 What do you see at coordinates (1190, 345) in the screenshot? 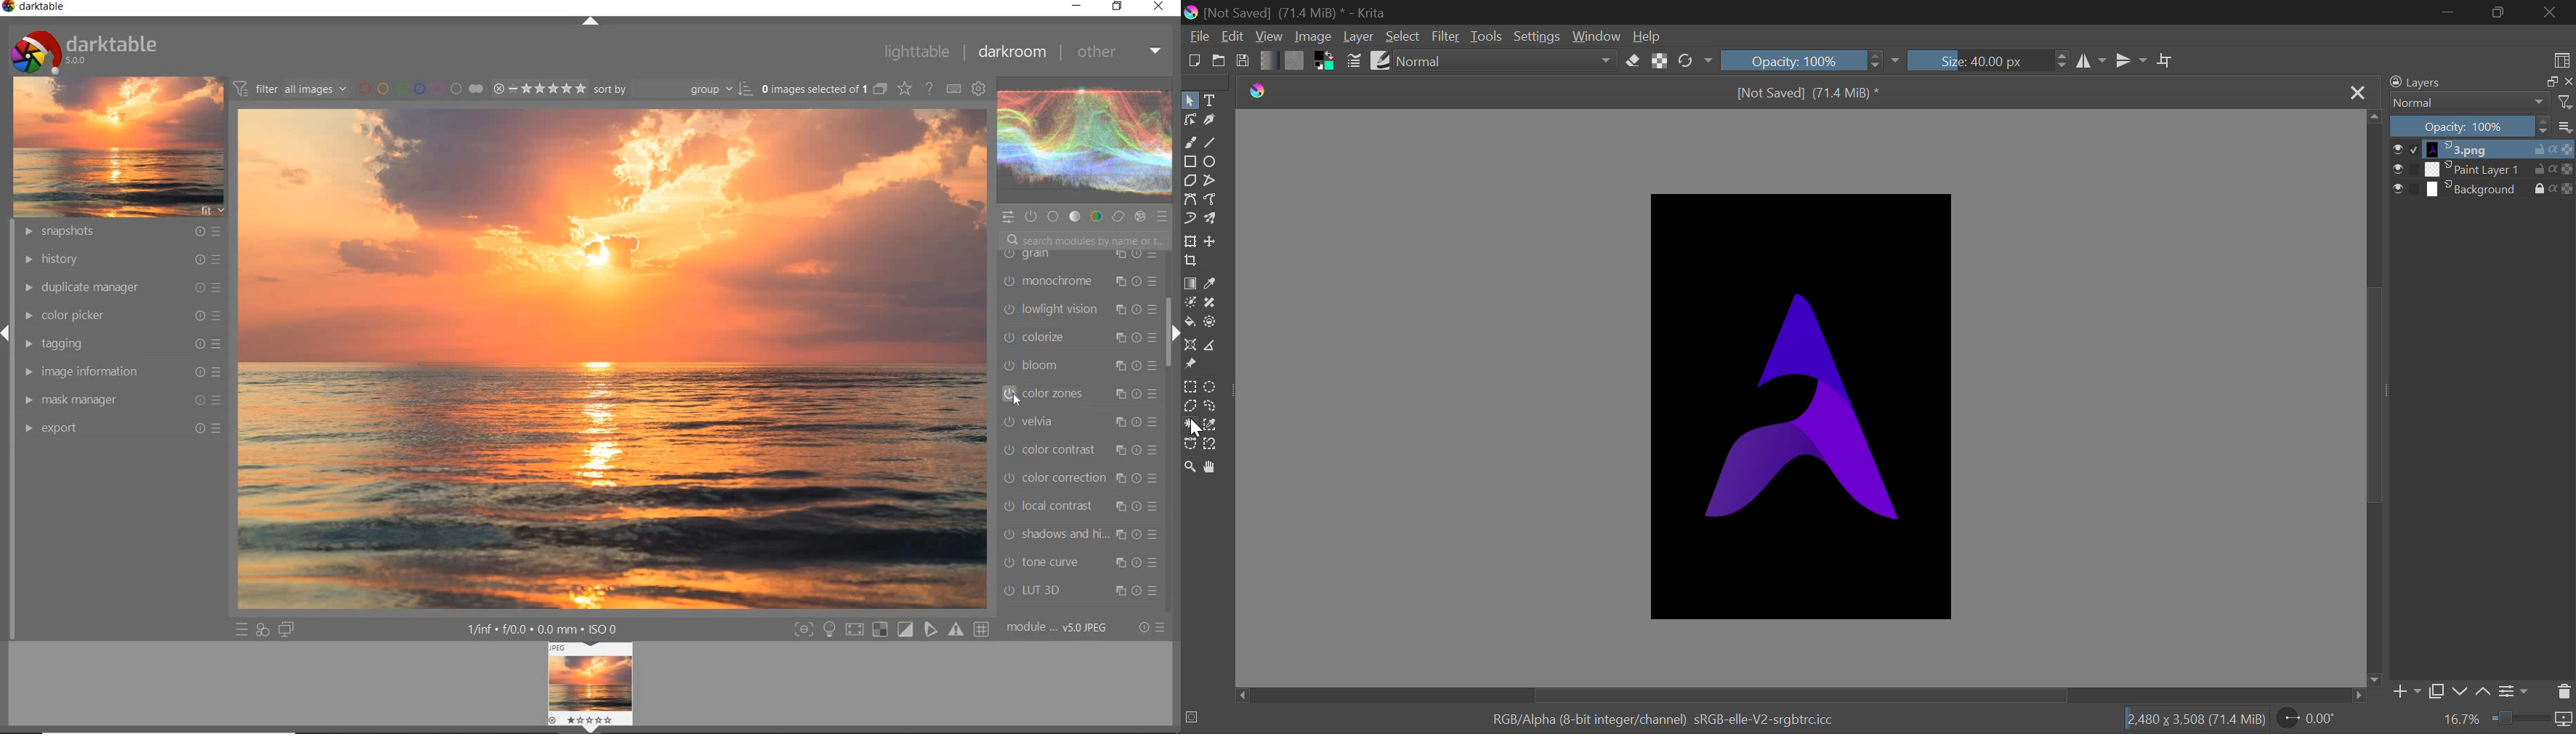
I see `Assistant Tool` at bounding box center [1190, 345].